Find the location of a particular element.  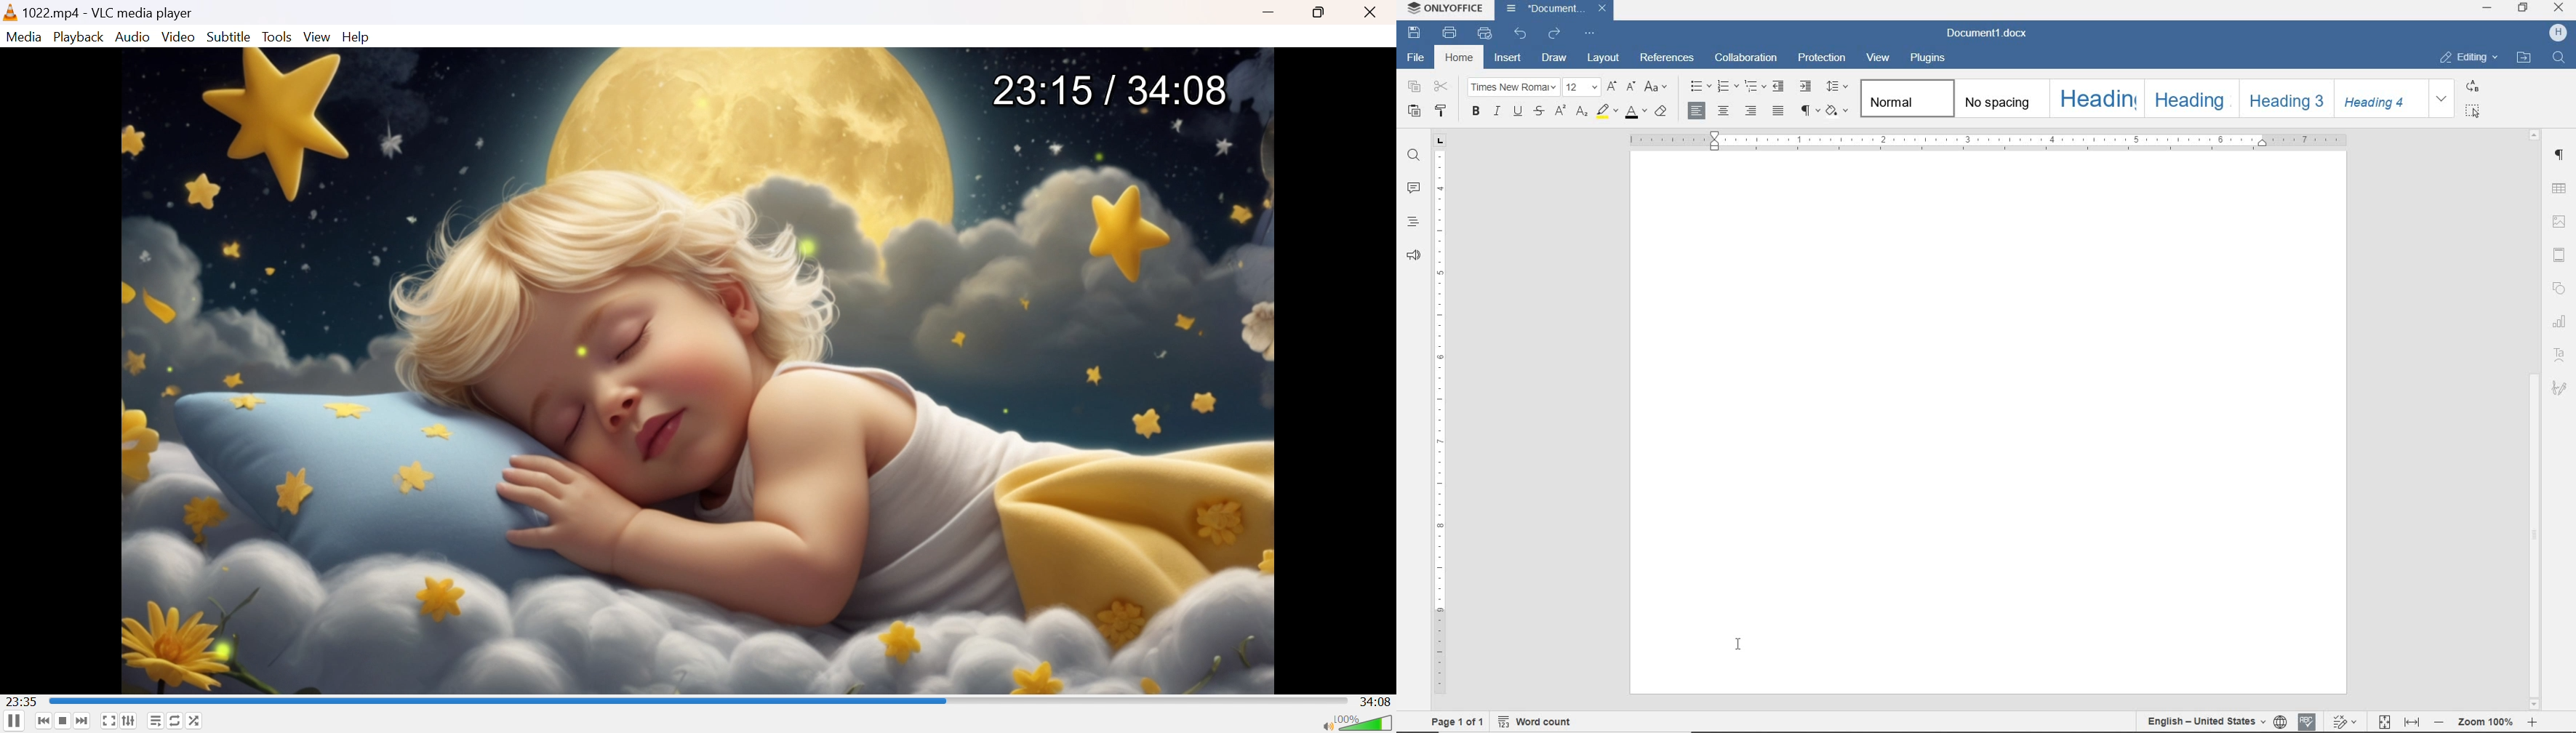

paragraph settings is located at coordinates (2561, 157).